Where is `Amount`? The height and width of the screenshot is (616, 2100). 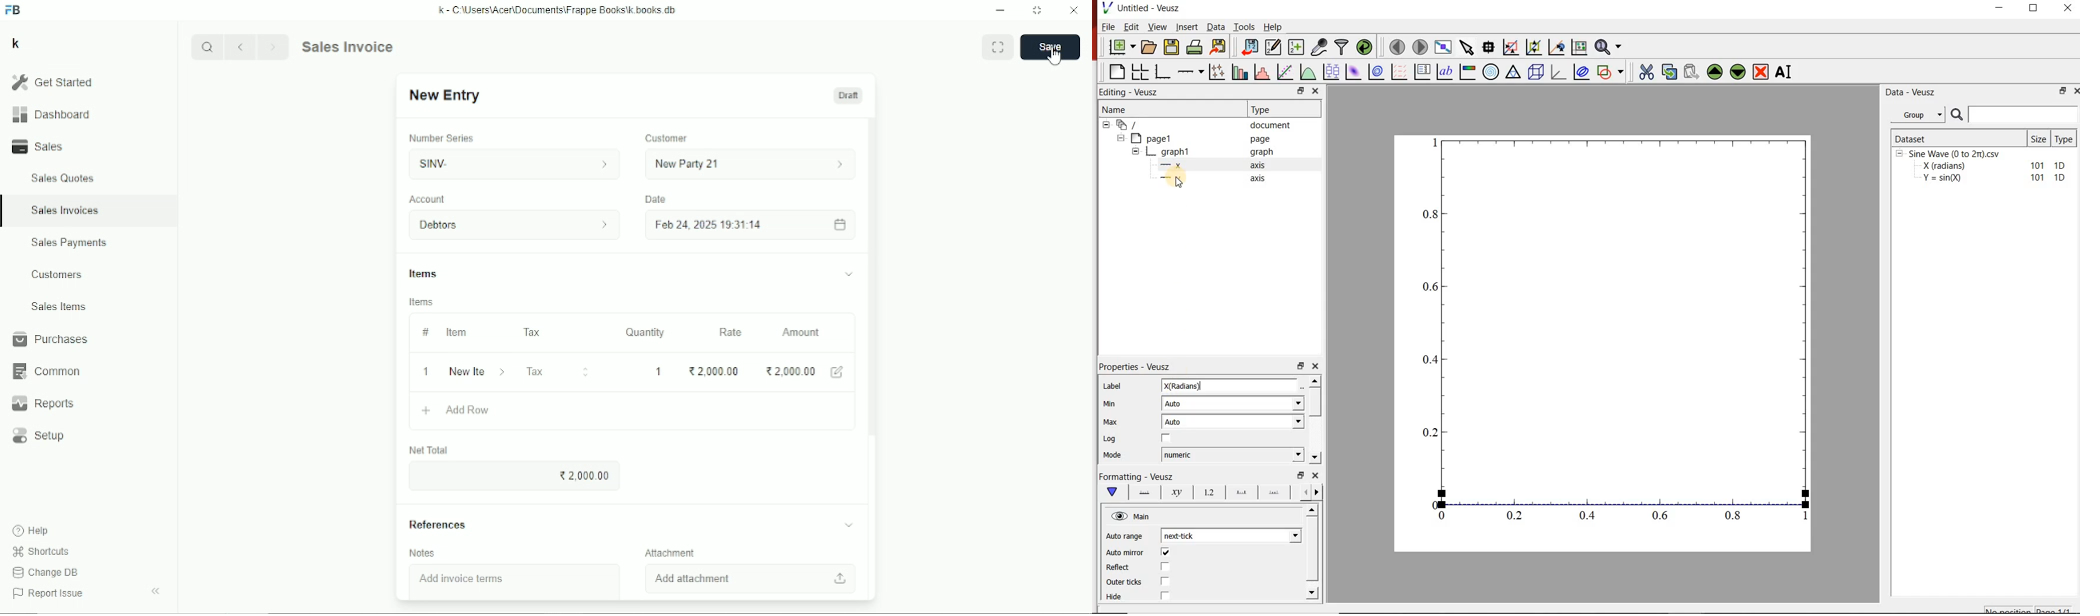 Amount is located at coordinates (802, 332).